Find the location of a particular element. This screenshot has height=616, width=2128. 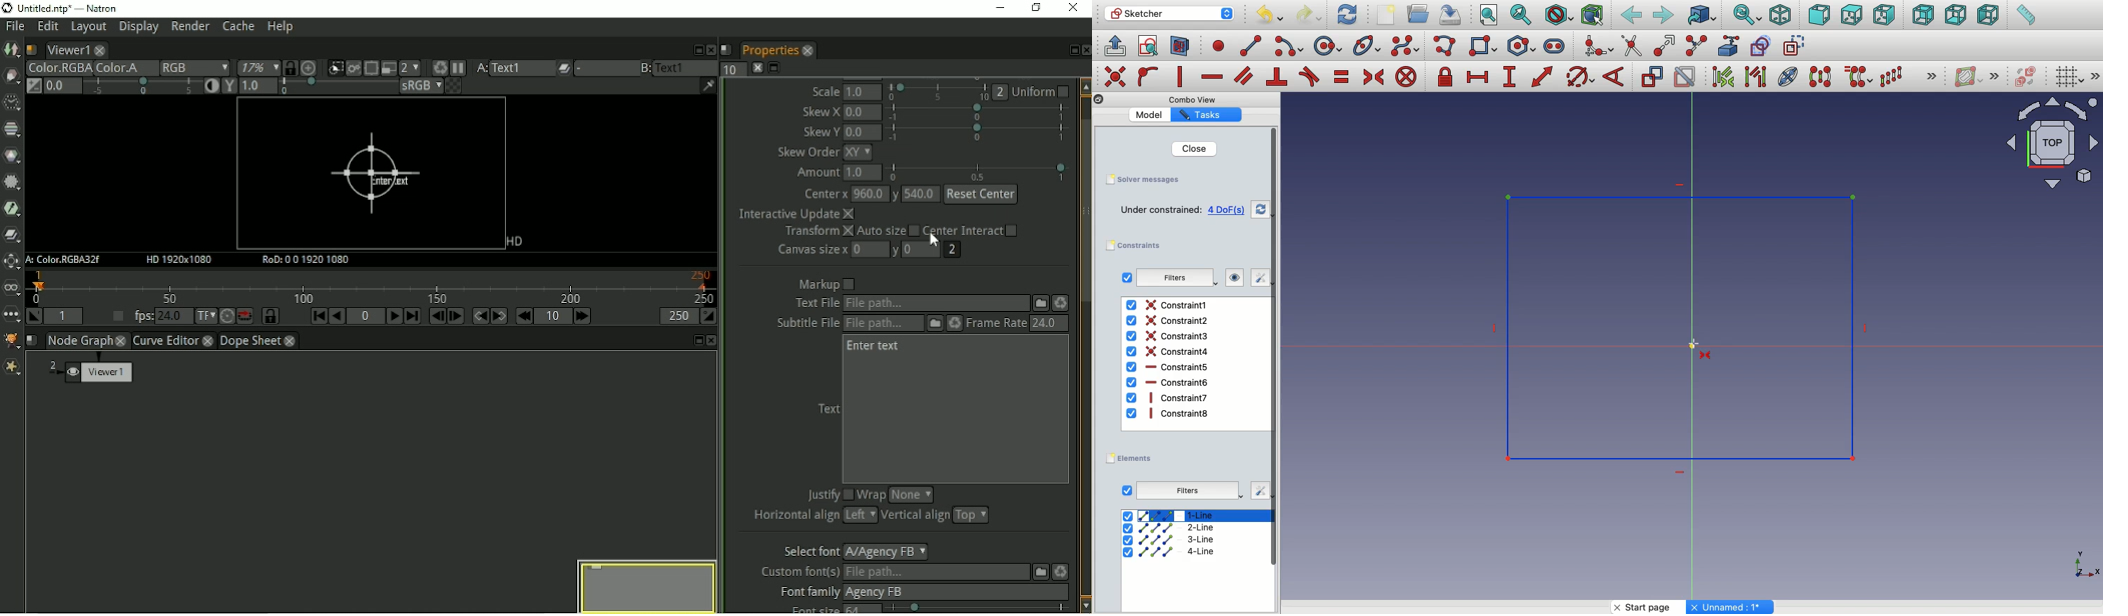

constrain horizontal distance is located at coordinates (1478, 76).